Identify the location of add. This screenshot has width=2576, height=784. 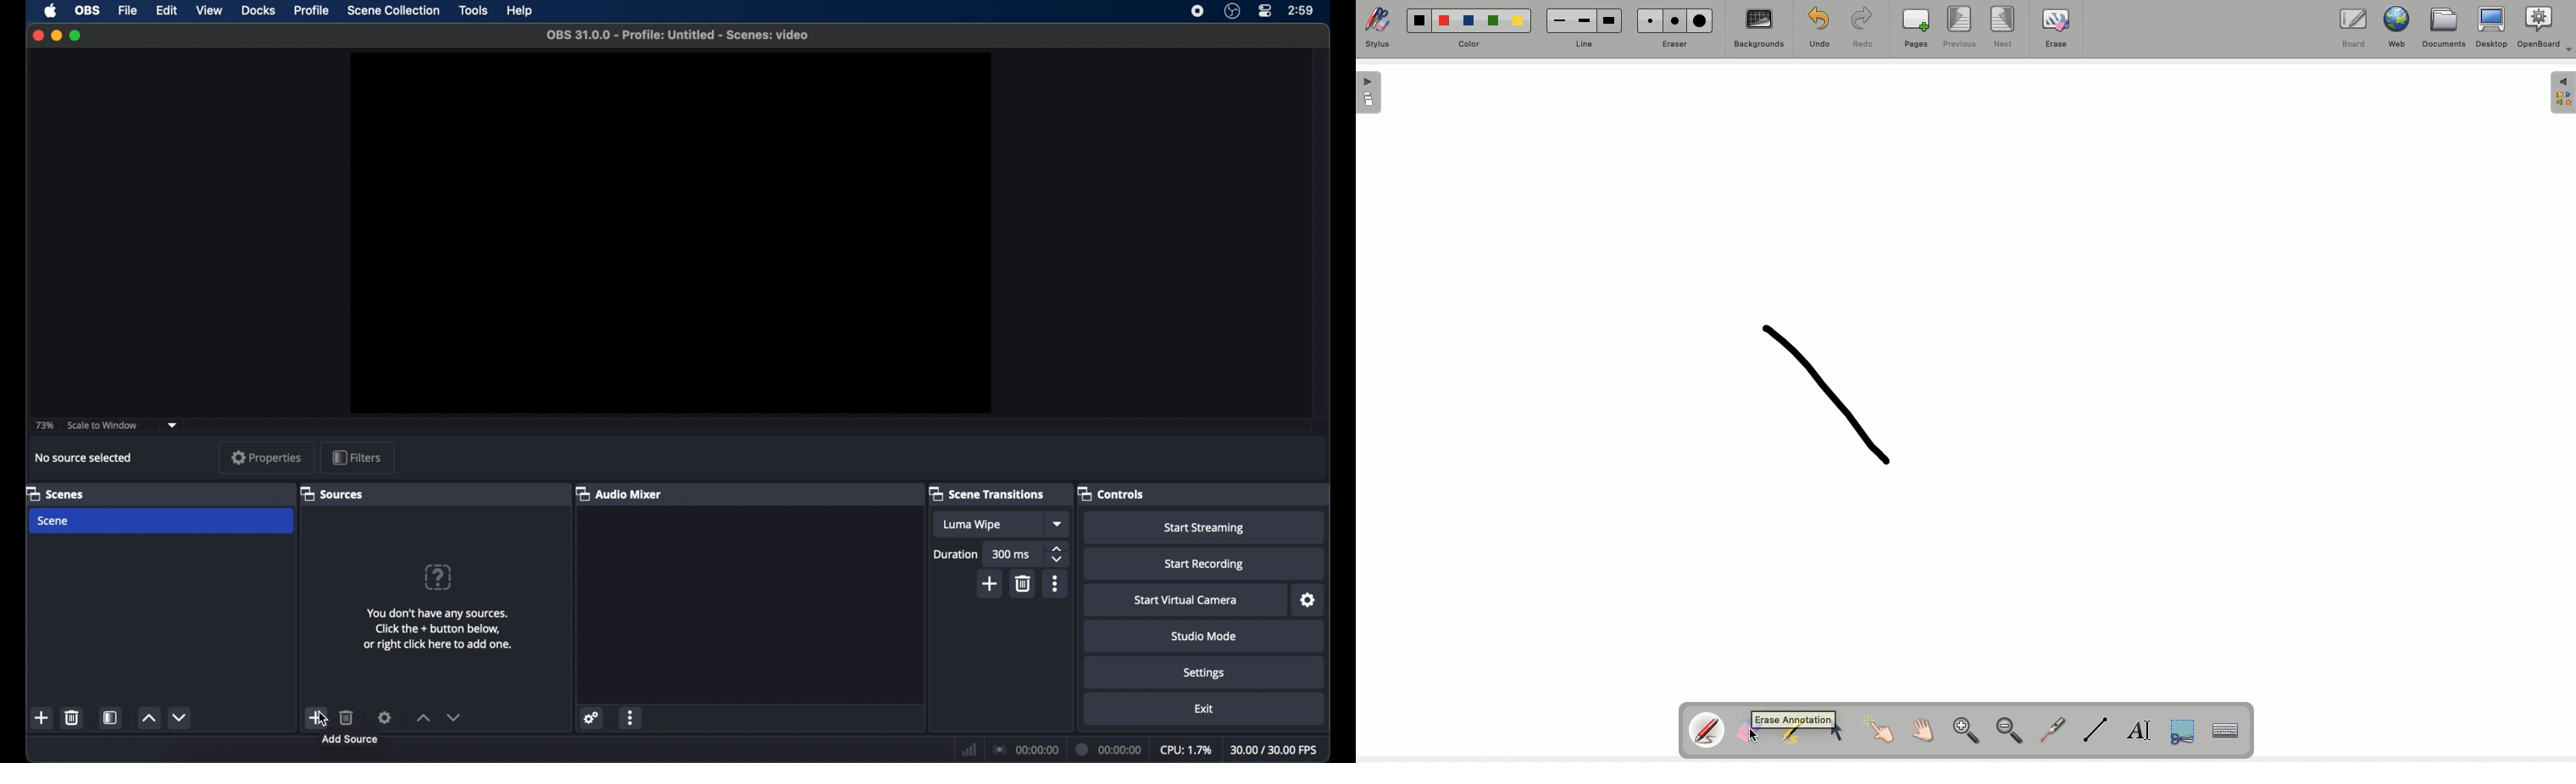
(990, 584).